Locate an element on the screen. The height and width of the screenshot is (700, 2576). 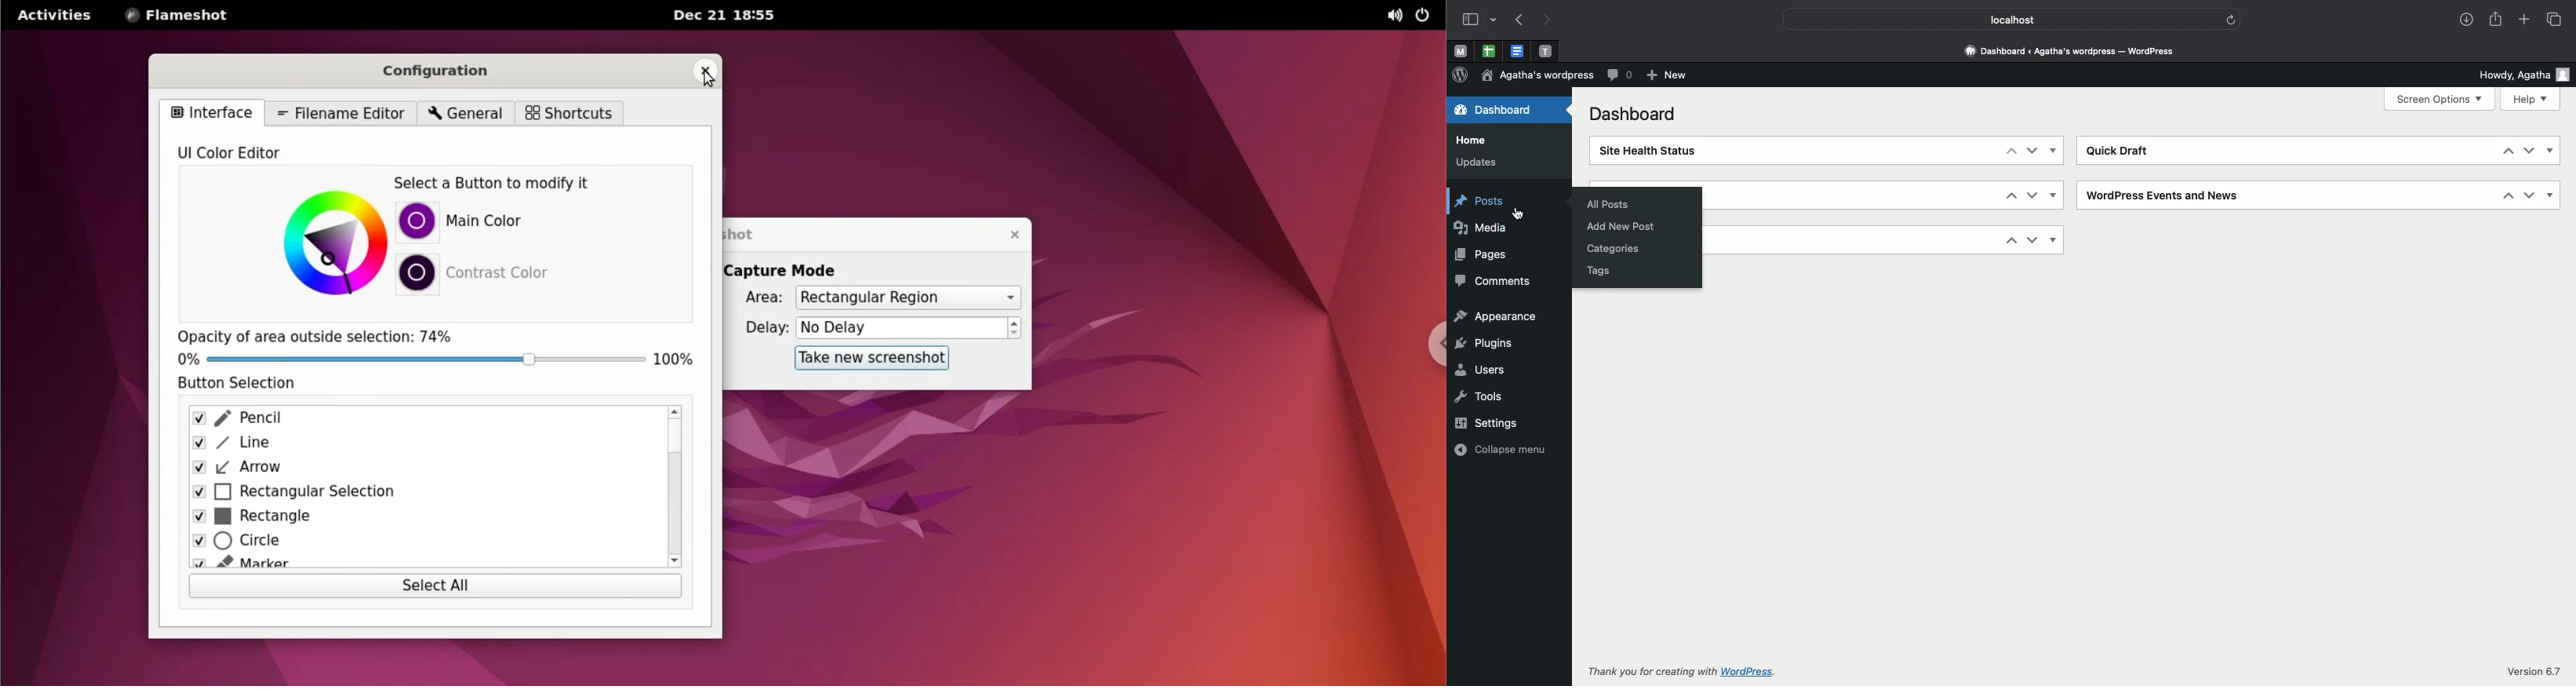
Wordpress events and news is located at coordinates (2166, 195).